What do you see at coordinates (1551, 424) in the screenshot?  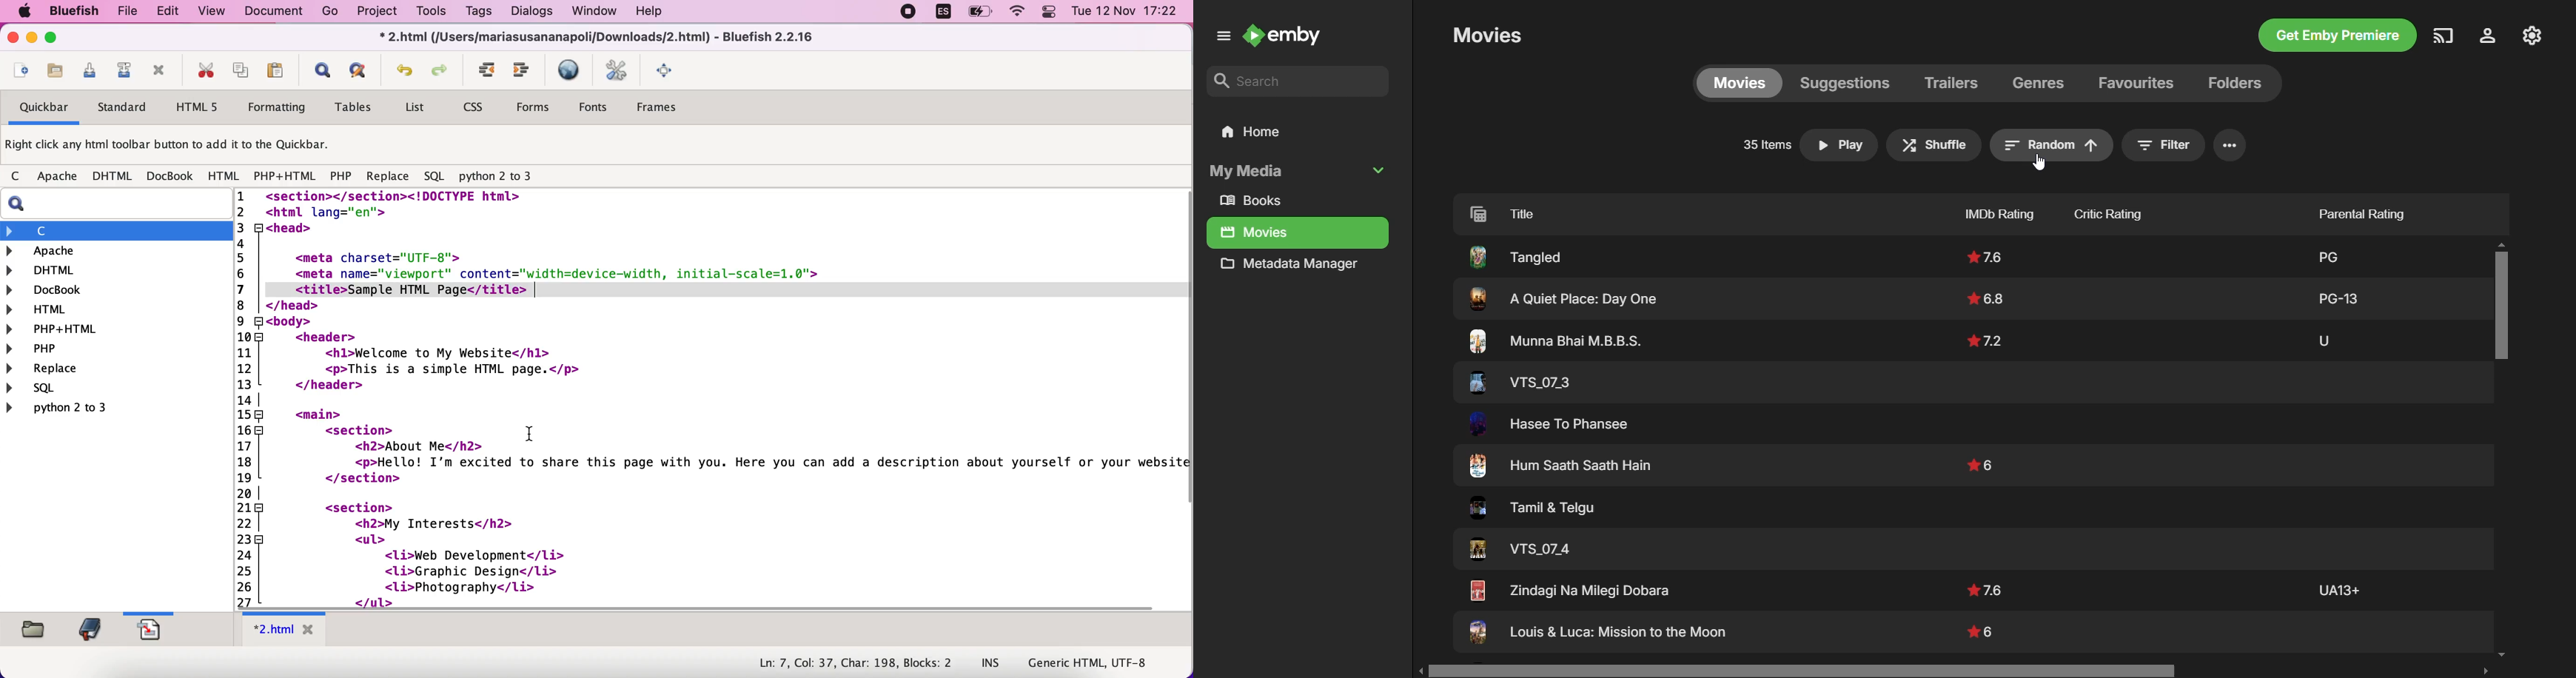 I see `` at bounding box center [1551, 424].